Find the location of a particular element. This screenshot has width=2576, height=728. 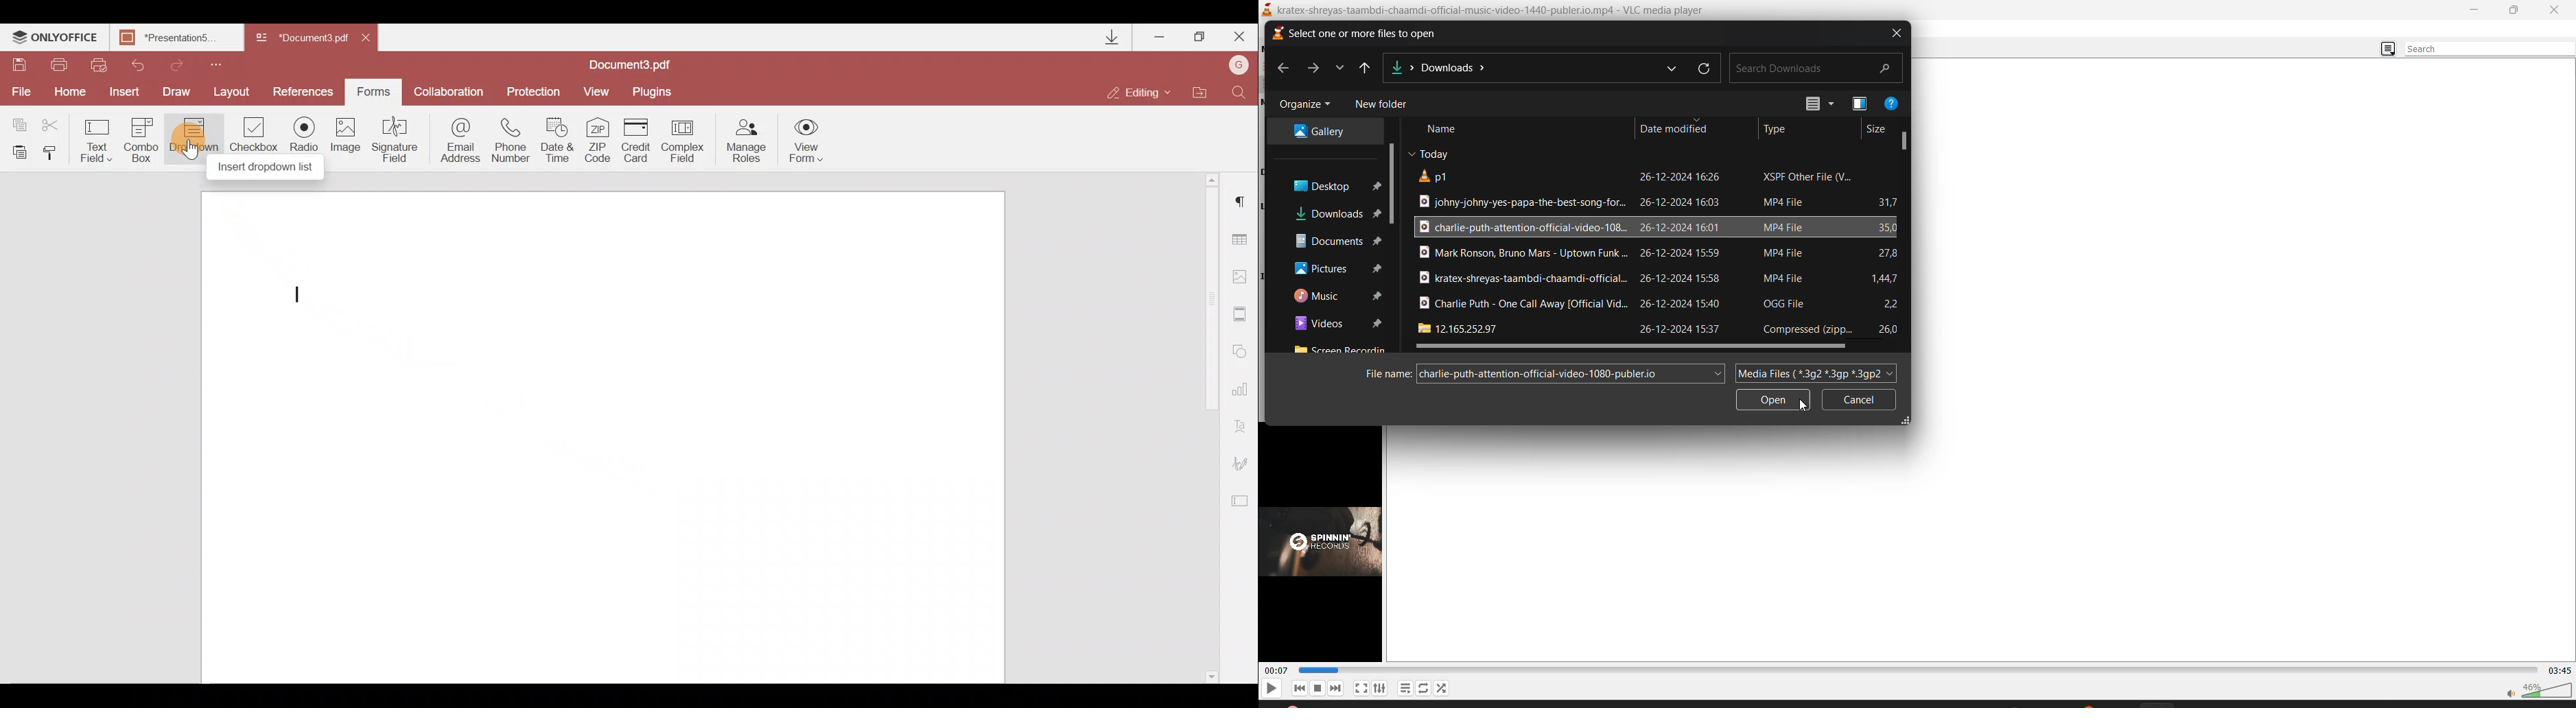

date modified is located at coordinates (1682, 176).